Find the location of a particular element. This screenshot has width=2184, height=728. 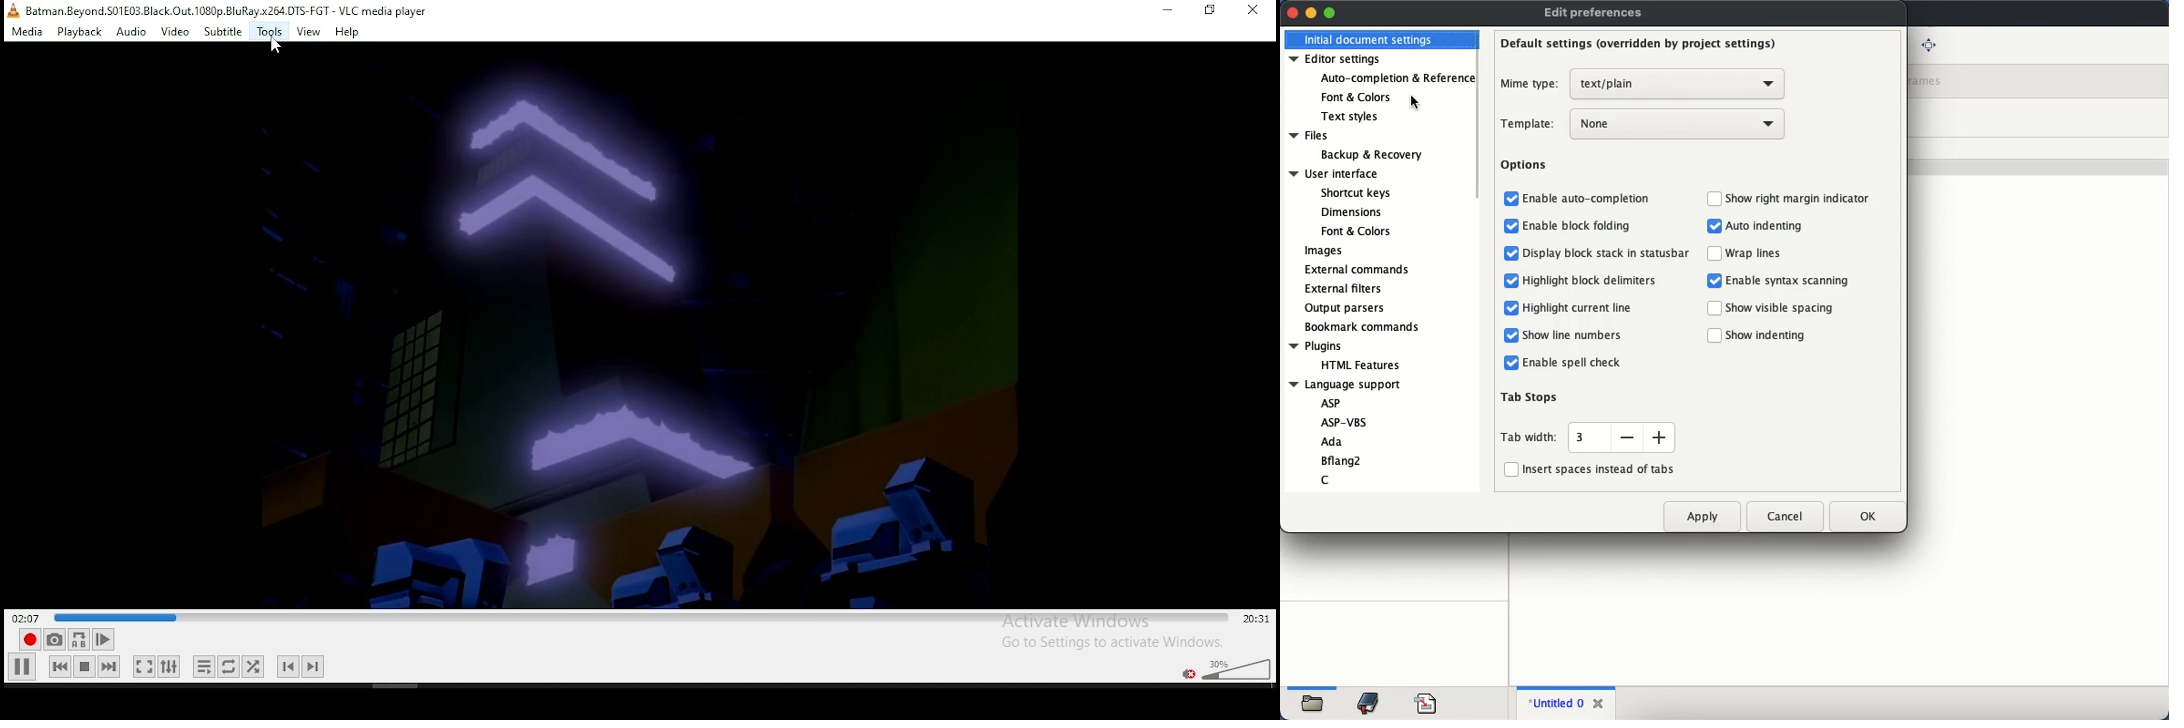

images is located at coordinates (1324, 251).